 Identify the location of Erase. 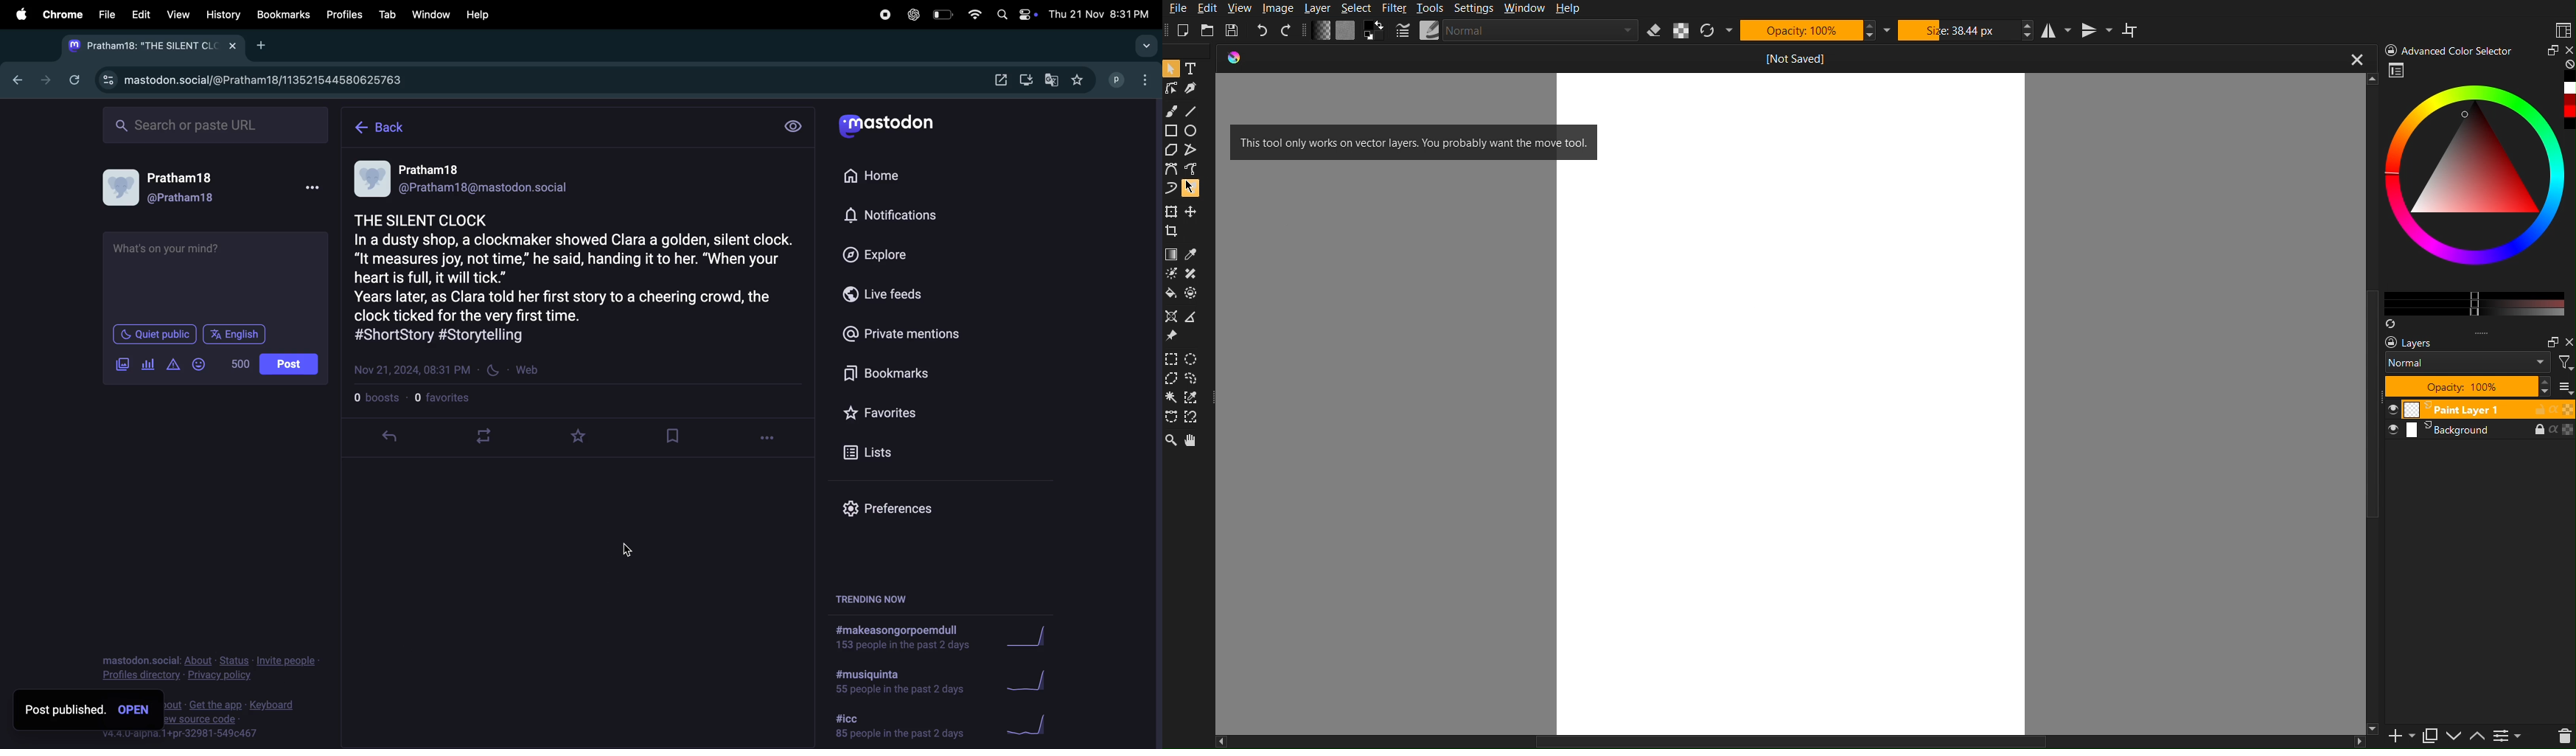
(1655, 31).